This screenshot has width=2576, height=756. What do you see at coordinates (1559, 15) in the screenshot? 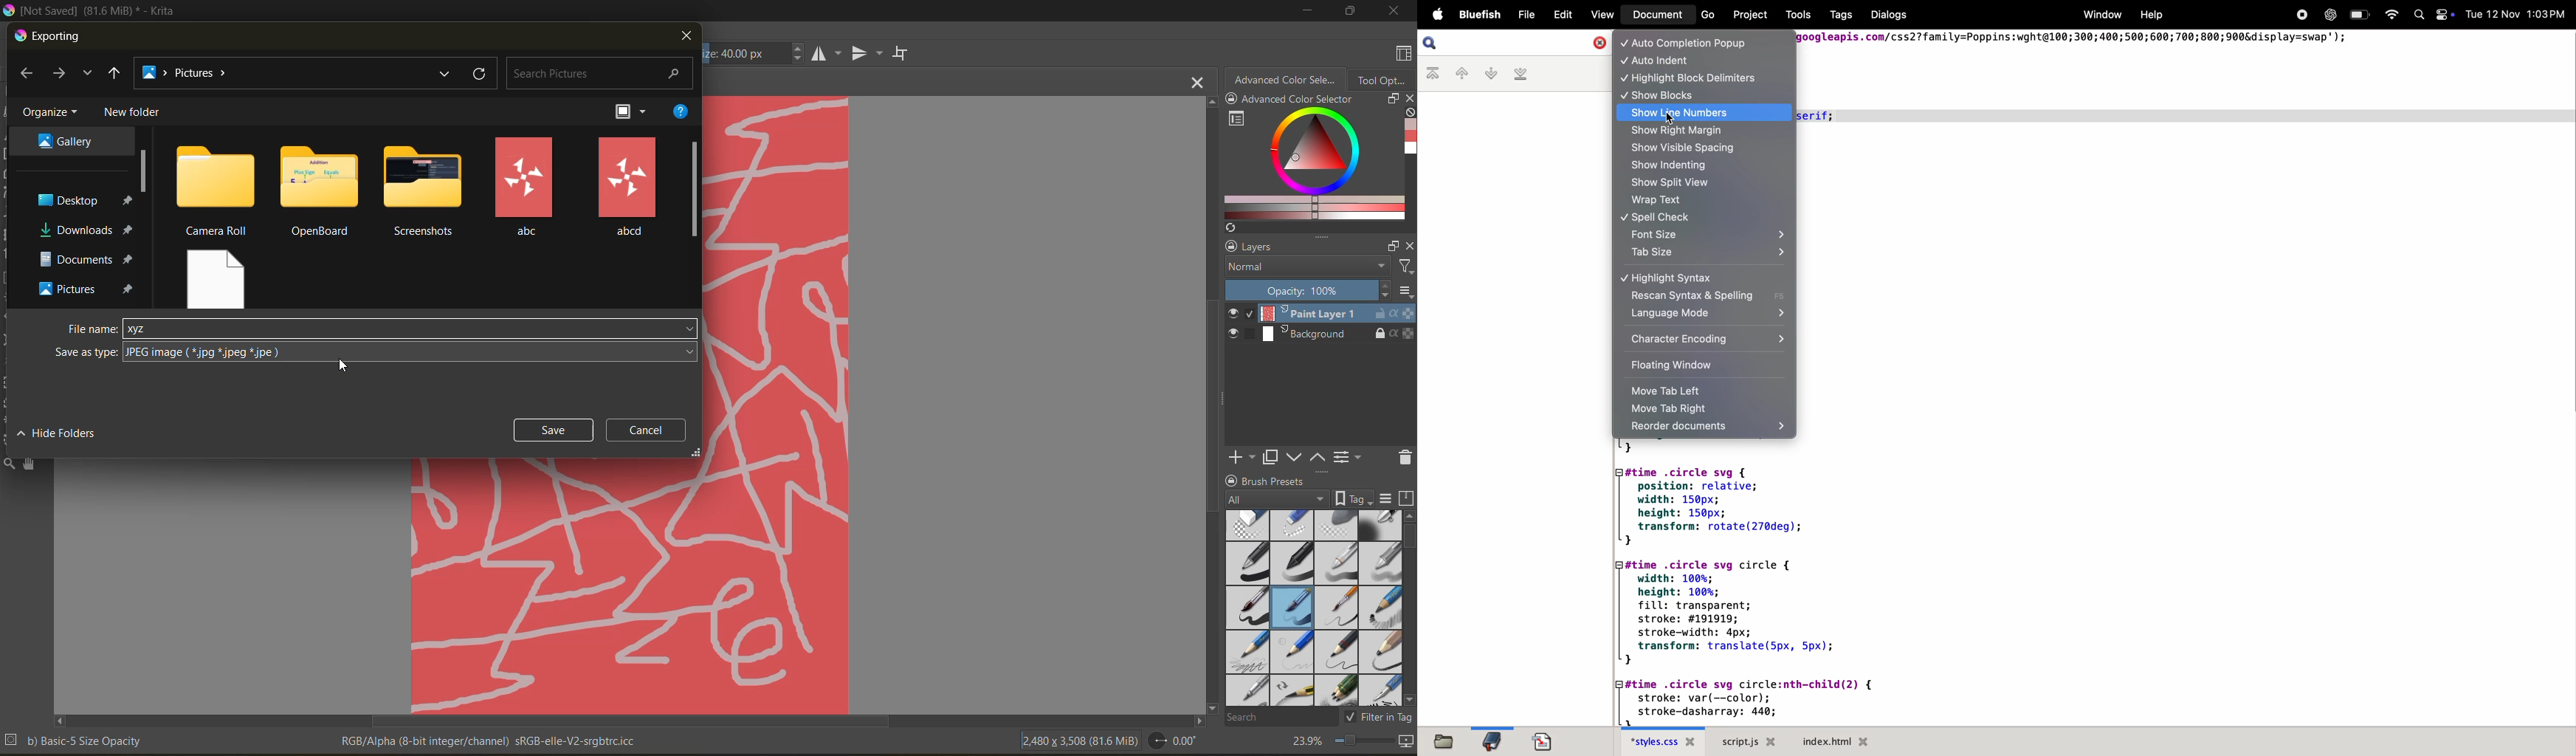
I see `Edit` at bounding box center [1559, 15].